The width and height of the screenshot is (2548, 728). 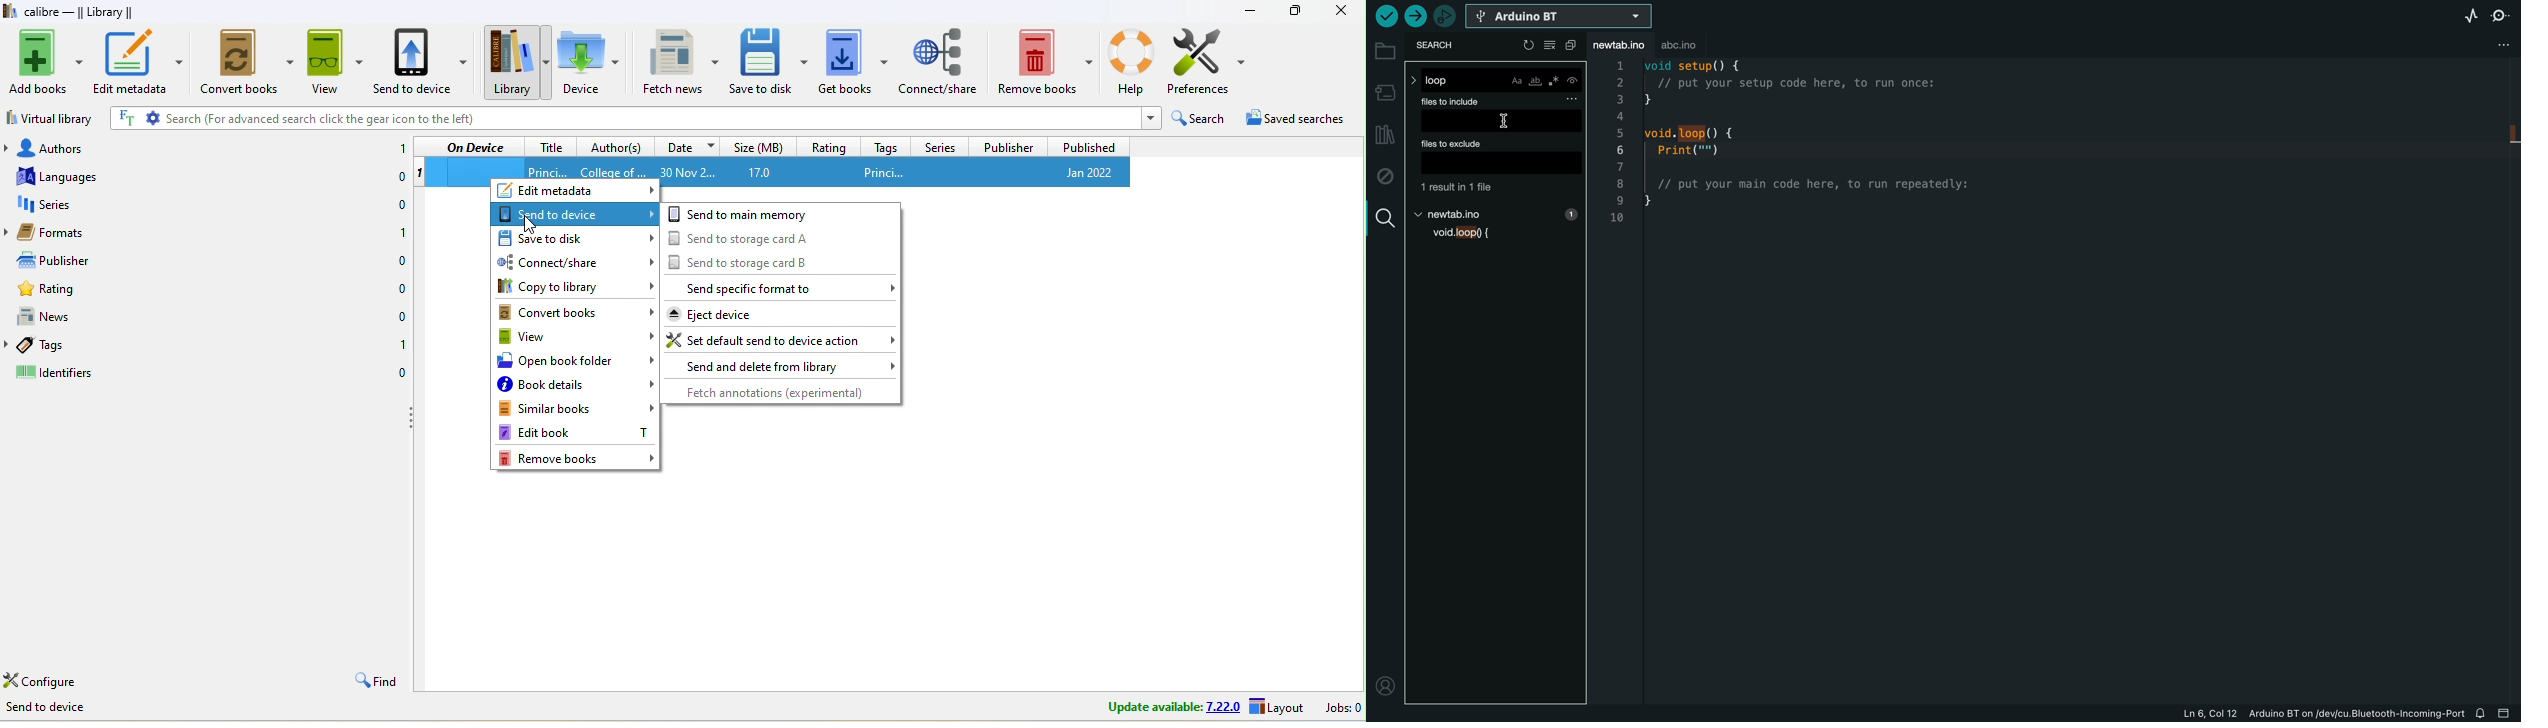 I want to click on tags, so click(x=63, y=343).